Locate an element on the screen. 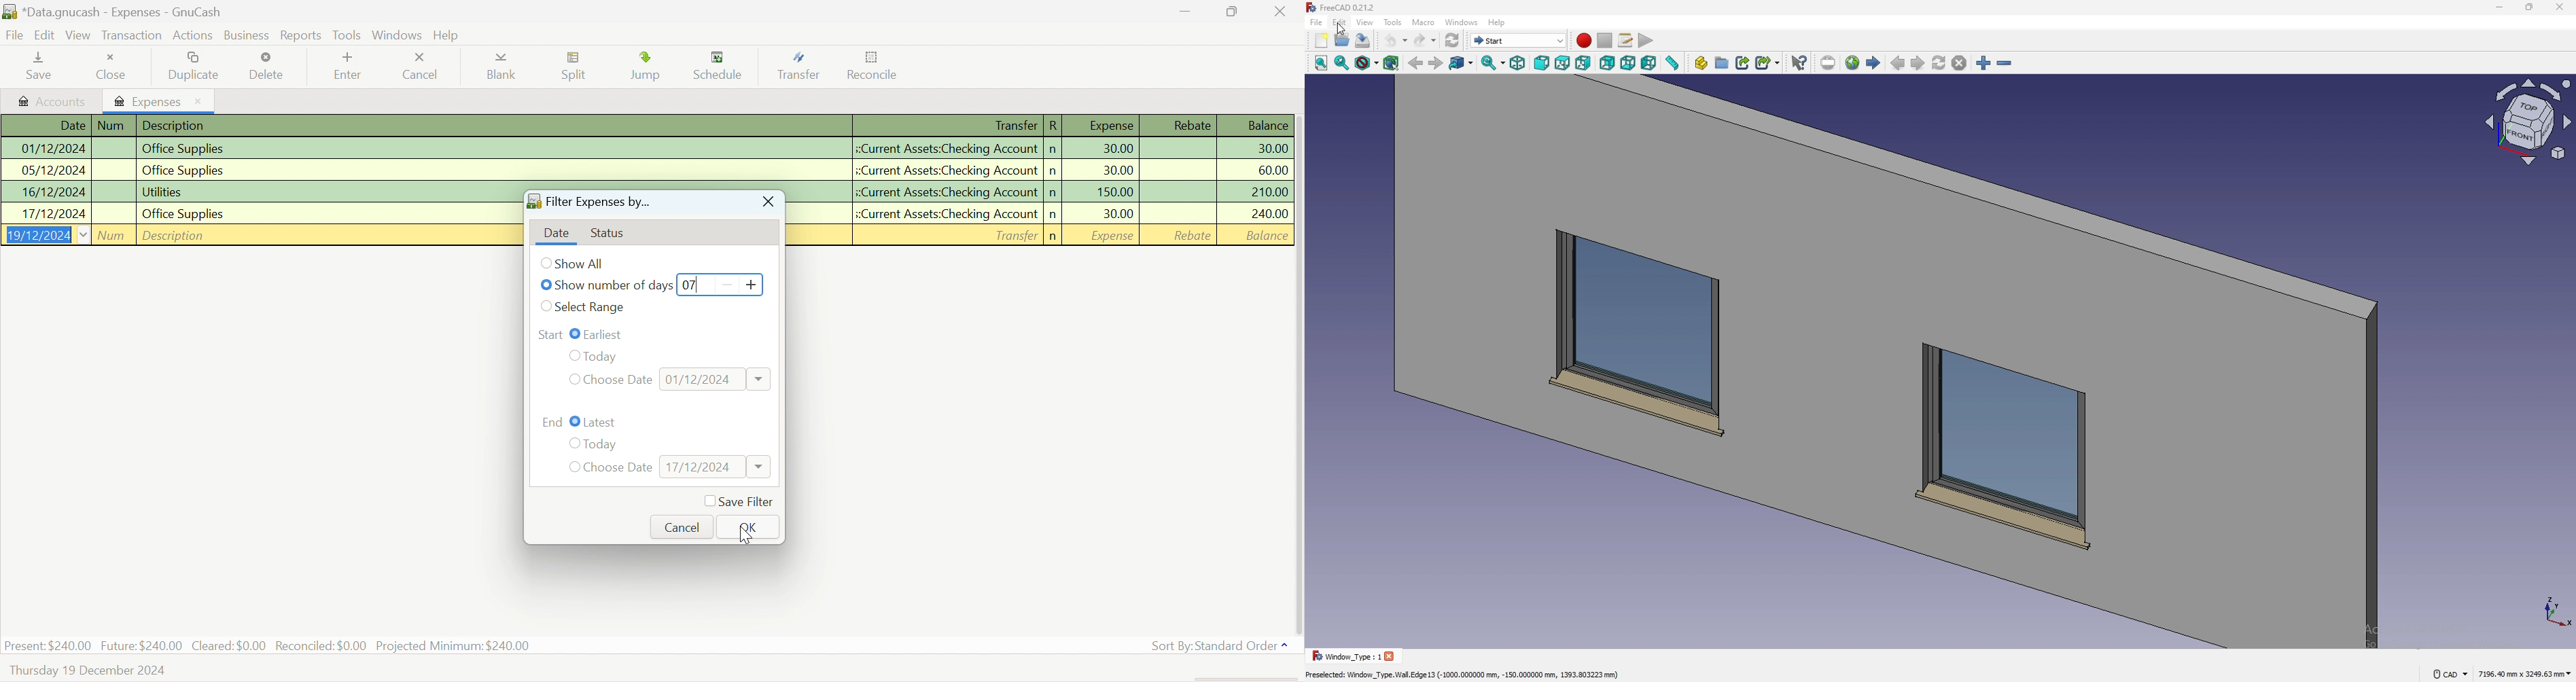 The height and width of the screenshot is (700, 2576). go to link object is located at coordinates (1462, 64).